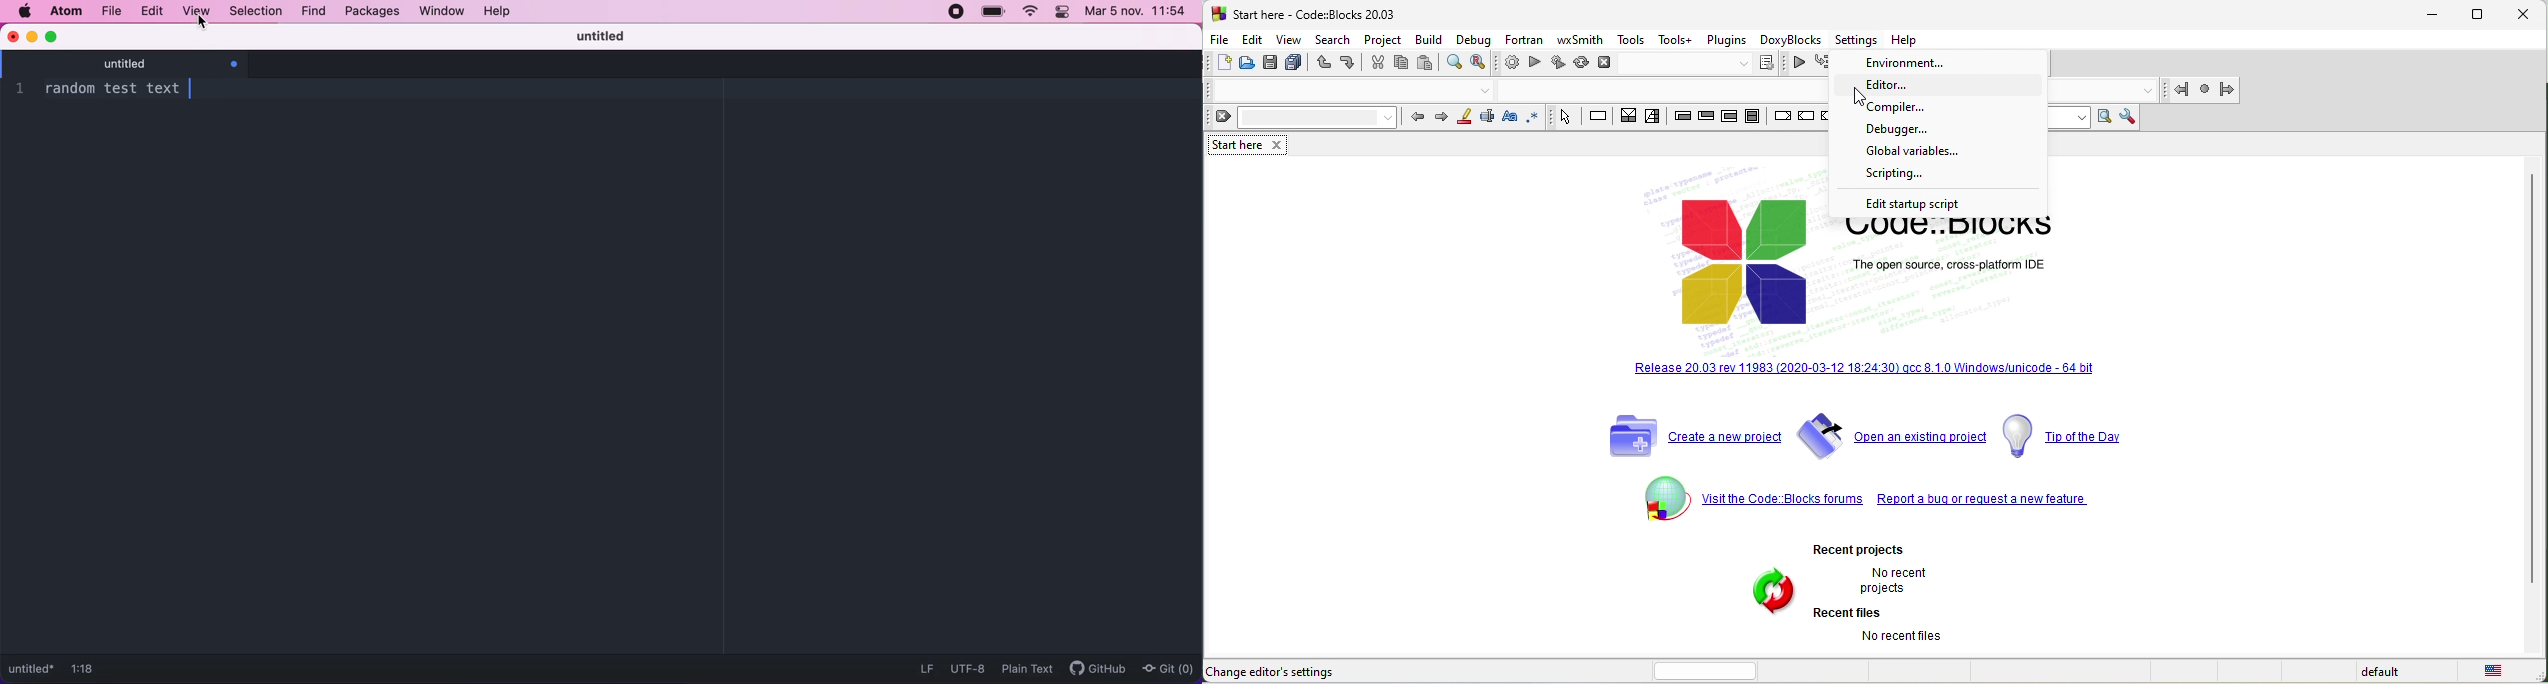 Image resolution: width=2548 pixels, height=700 pixels. What do you see at coordinates (1600, 117) in the screenshot?
I see `instruction` at bounding box center [1600, 117].